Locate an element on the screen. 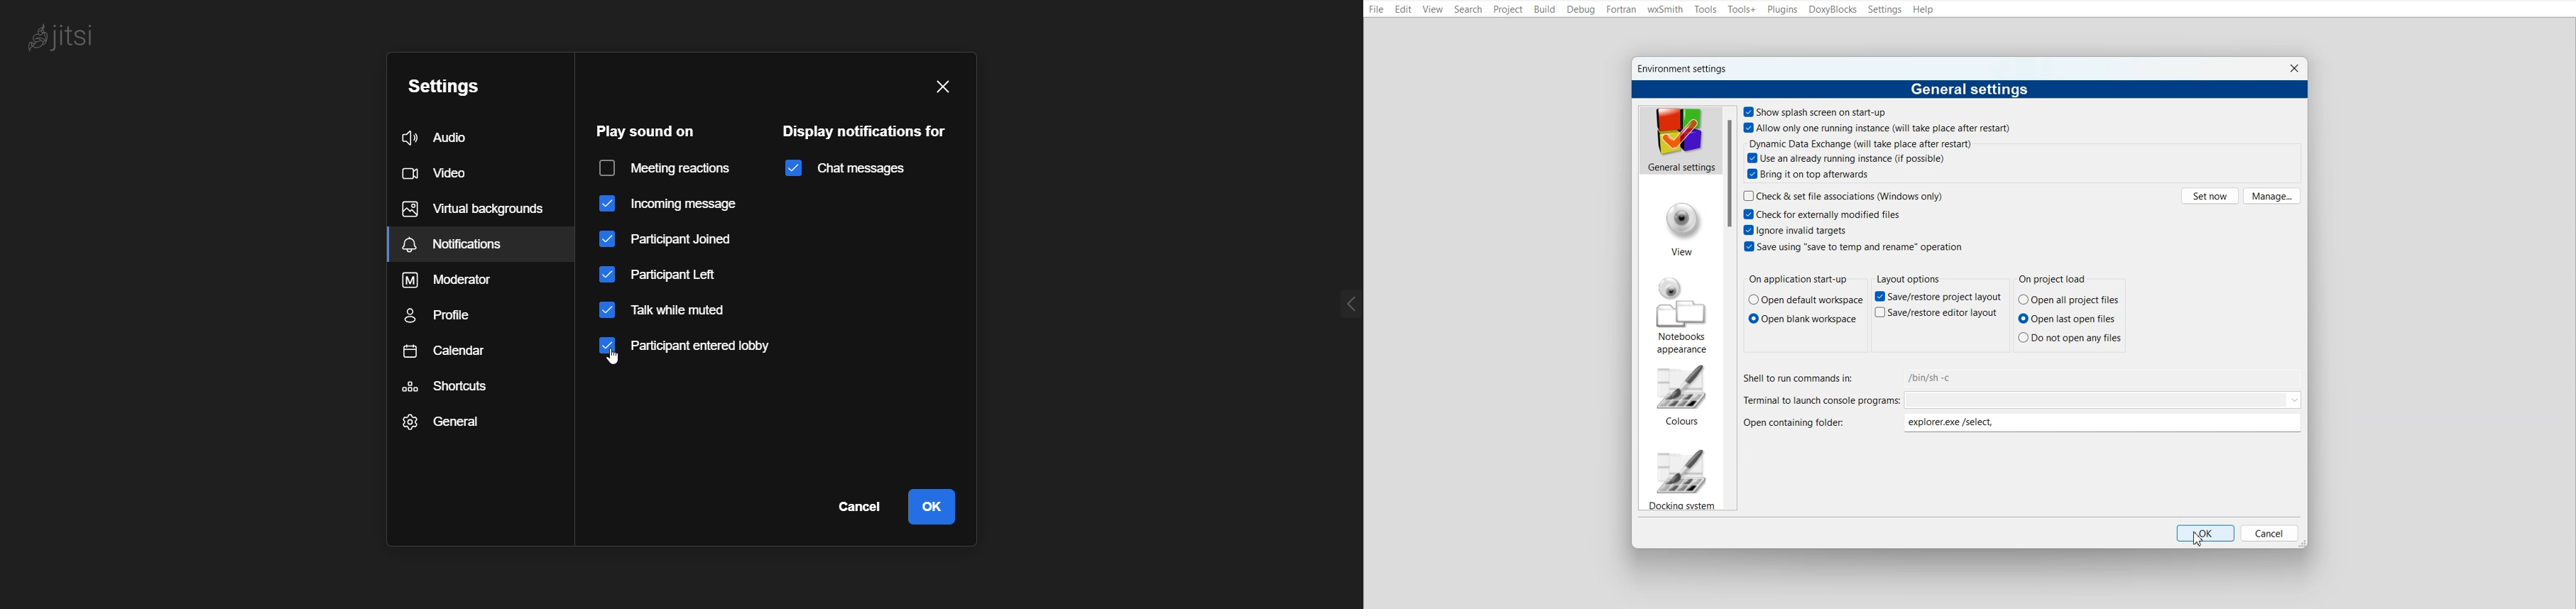 This screenshot has width=2576, height=616. Docking system is located at coordinates (1681, 478).